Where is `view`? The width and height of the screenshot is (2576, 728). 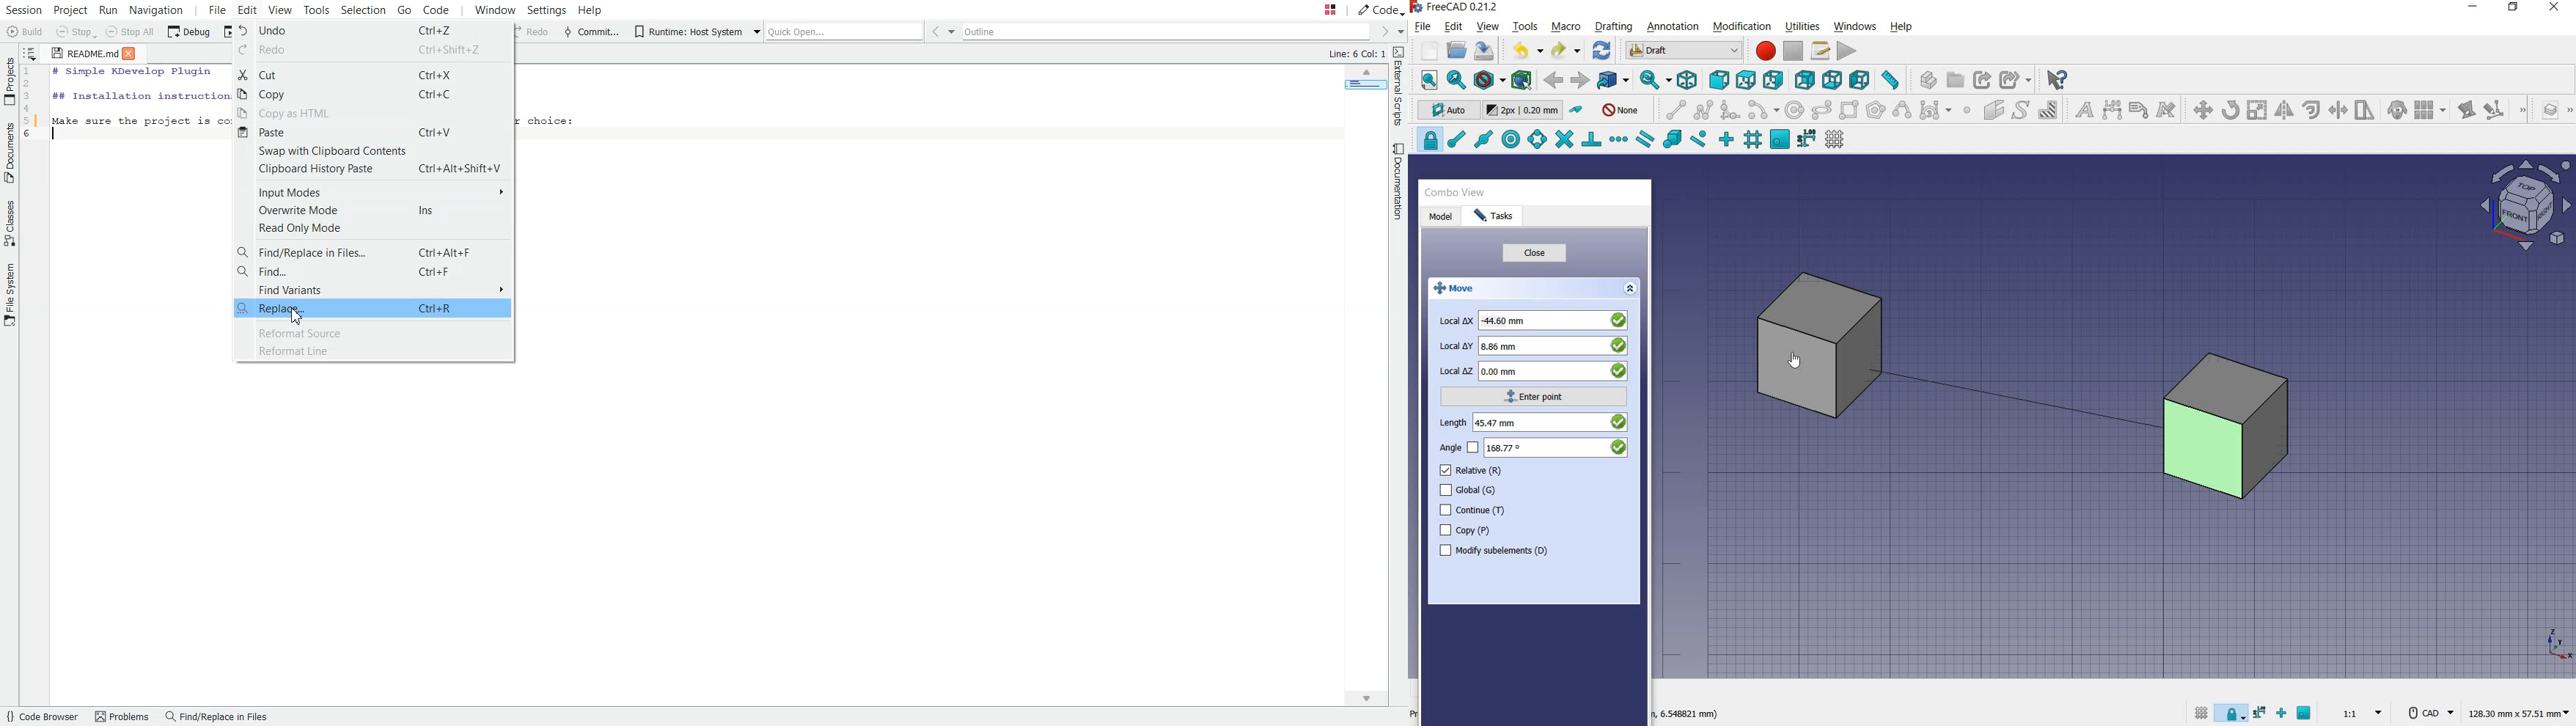 view is located at coordinates (1488, 26).